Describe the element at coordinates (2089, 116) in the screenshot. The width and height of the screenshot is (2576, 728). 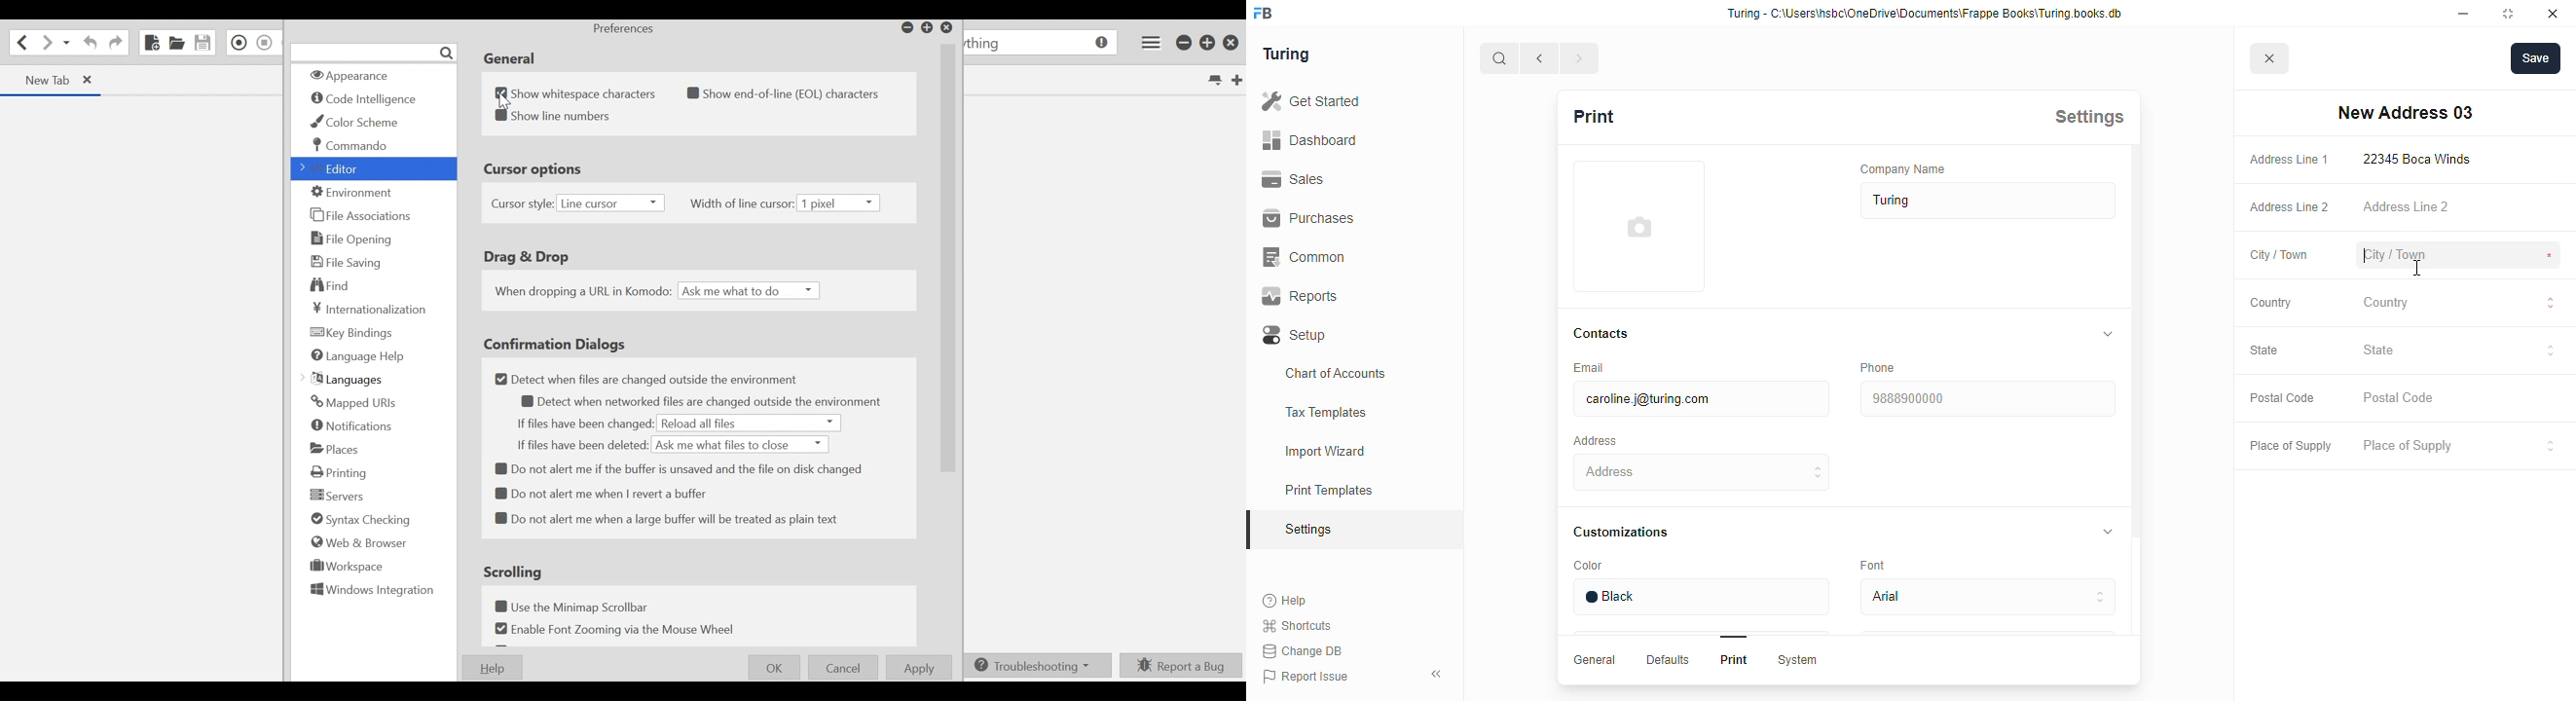
I see `settings` at that location.